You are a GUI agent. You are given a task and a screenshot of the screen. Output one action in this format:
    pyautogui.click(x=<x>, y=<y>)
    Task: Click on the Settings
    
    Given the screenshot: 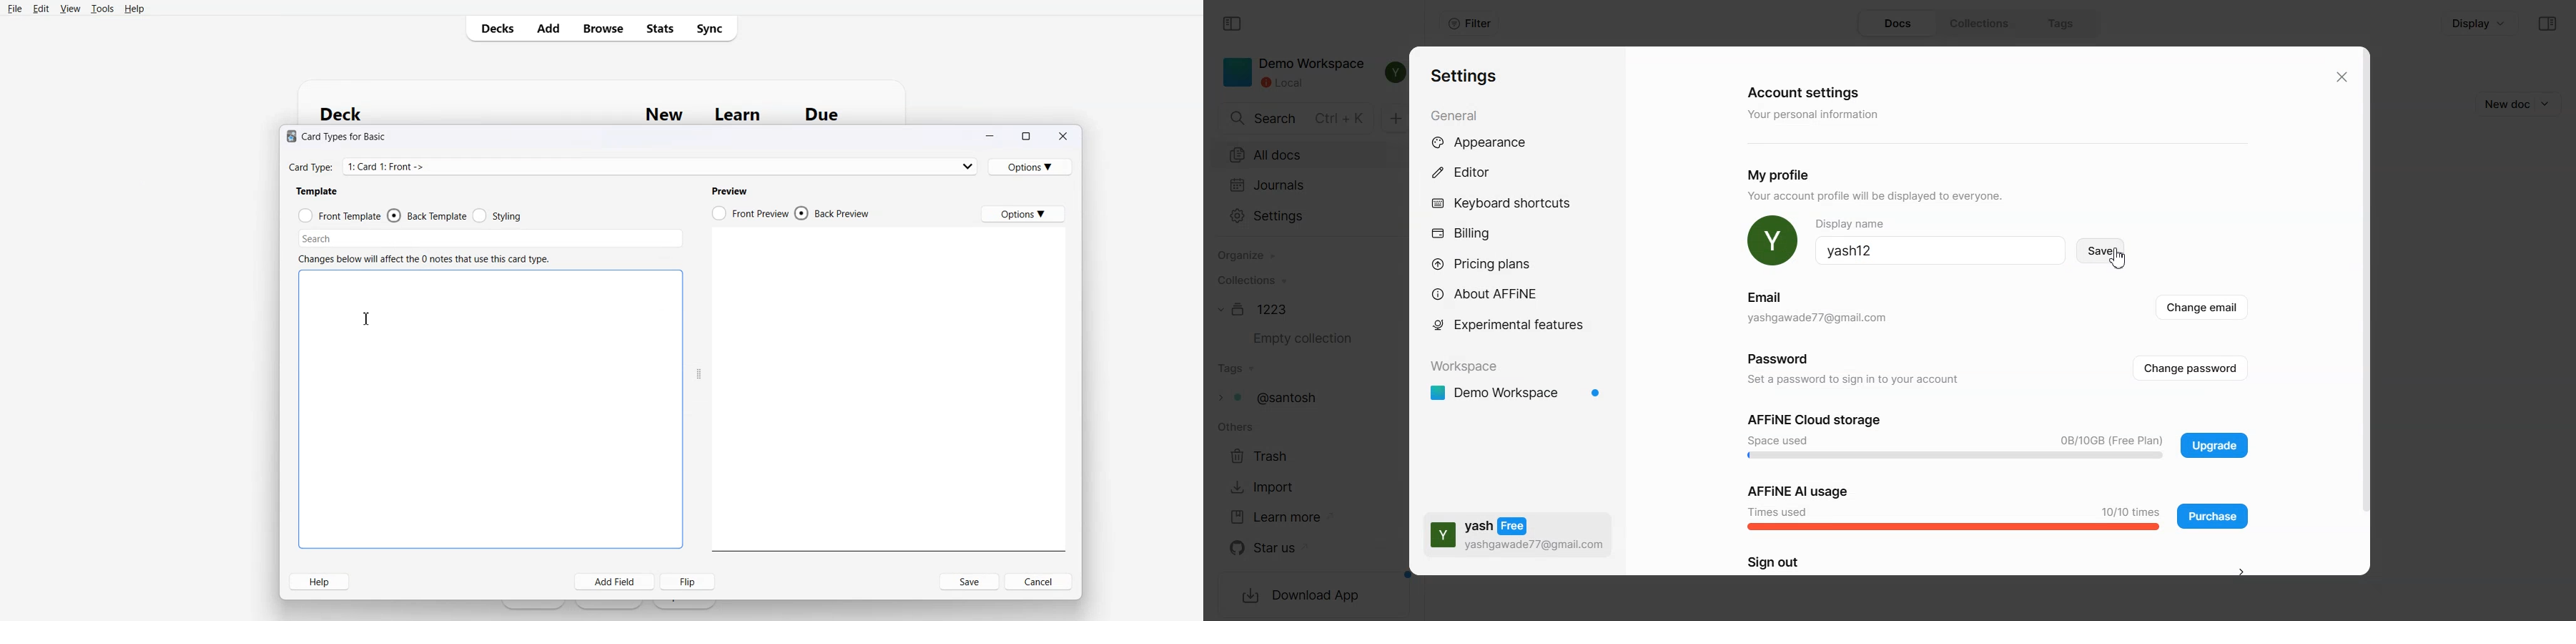 What is the action you would take?
    pyautogui.click(x=1298, y=217)
    